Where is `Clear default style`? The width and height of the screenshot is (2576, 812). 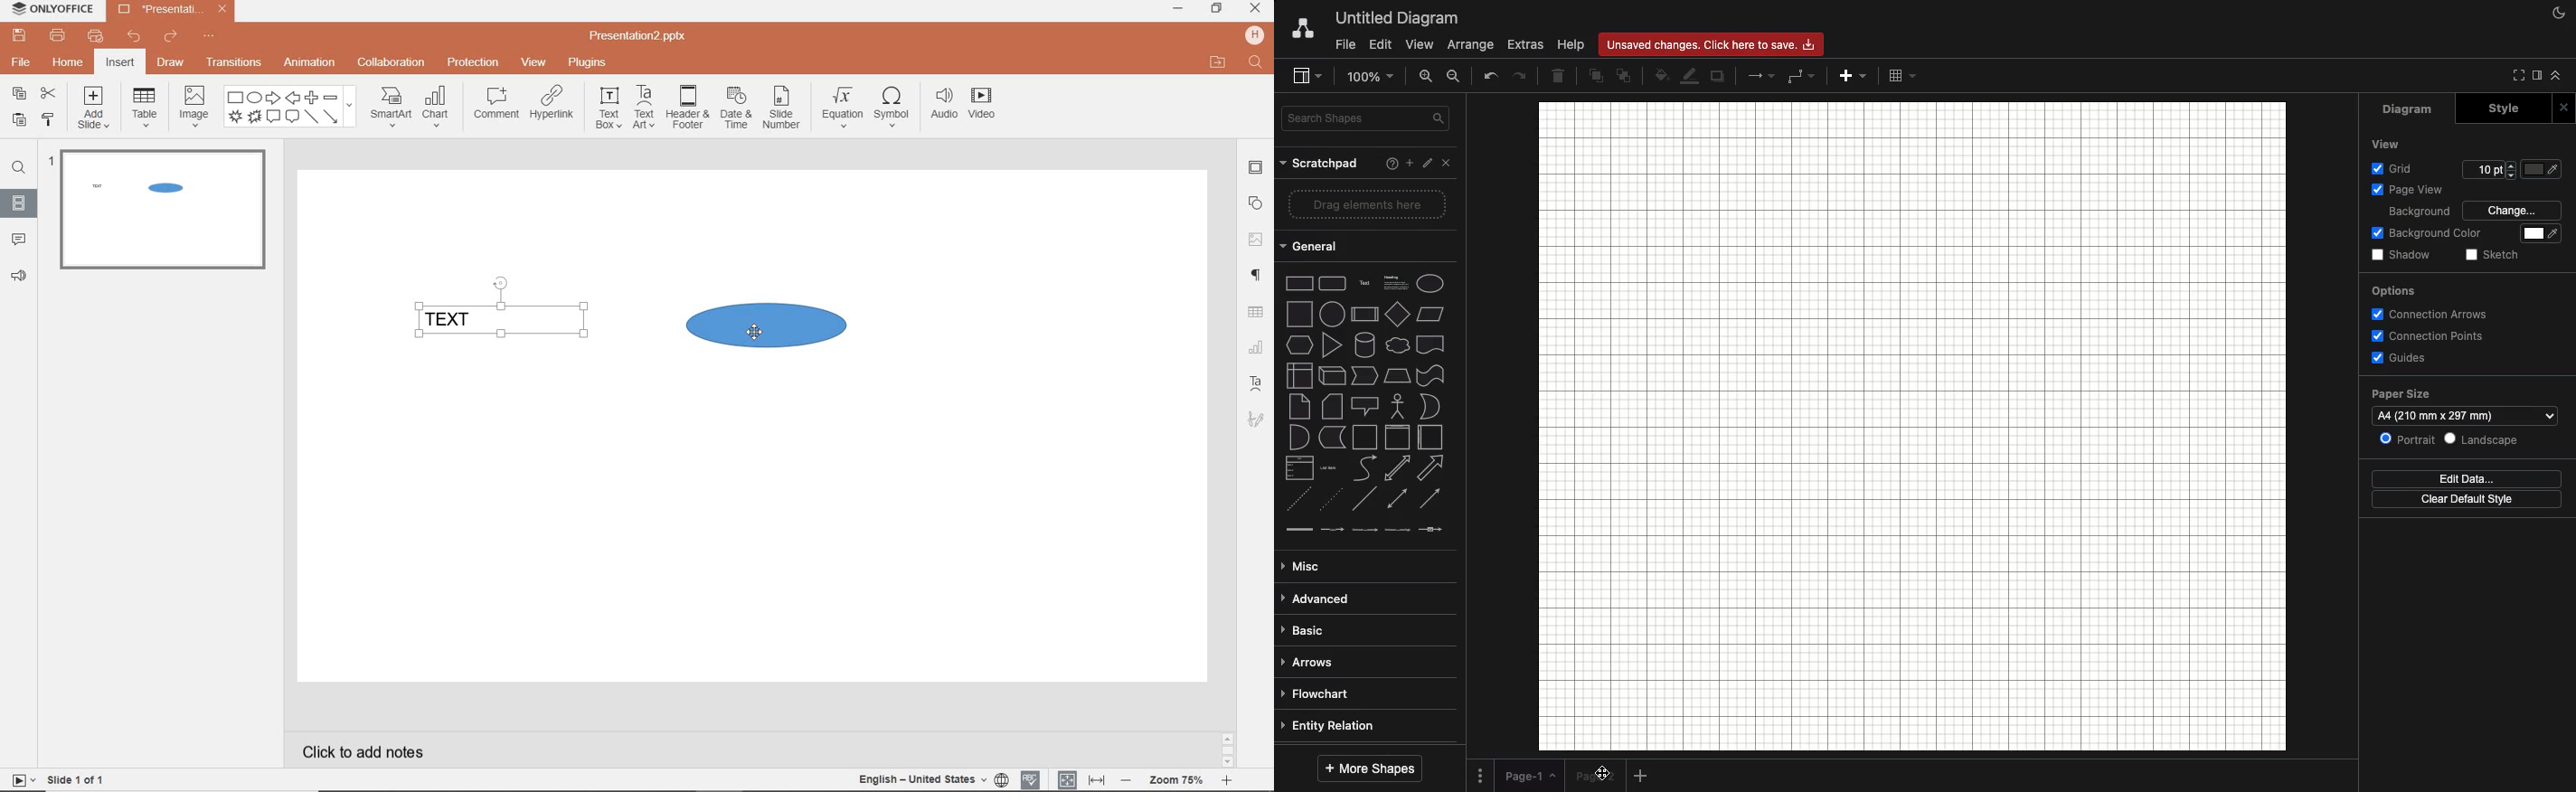 Clear default style is located at coordinates (2460, 500).